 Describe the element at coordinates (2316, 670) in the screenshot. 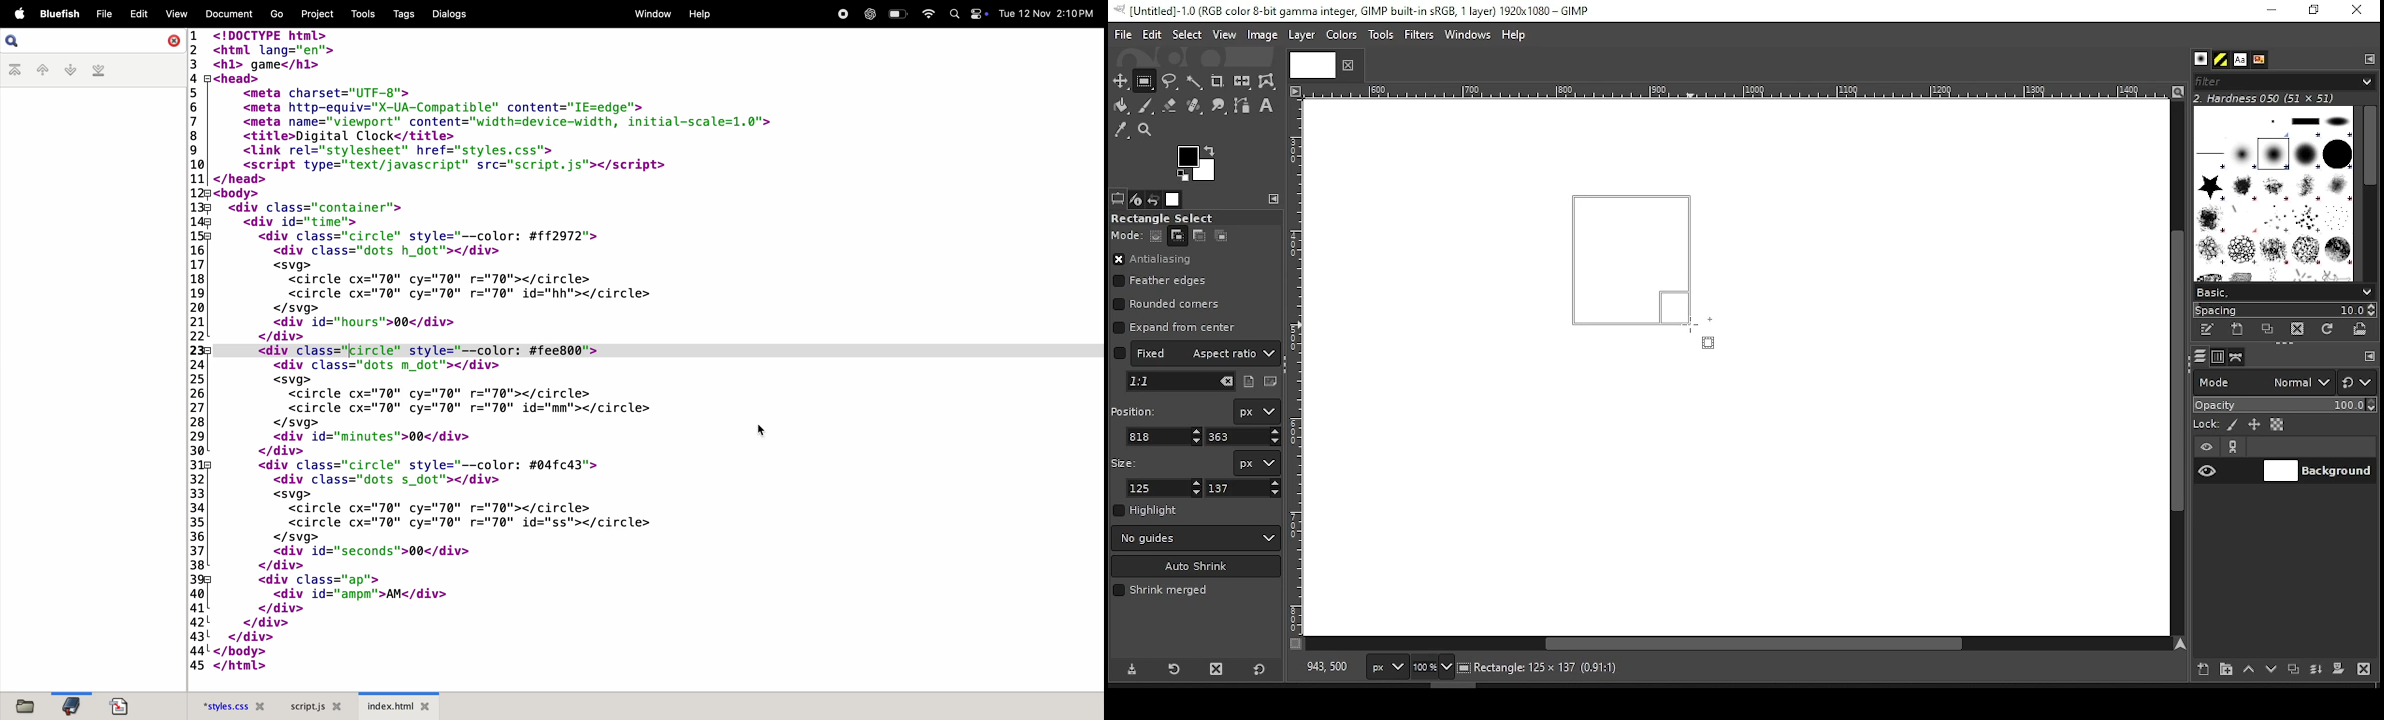

I see `merge layer` at that location.